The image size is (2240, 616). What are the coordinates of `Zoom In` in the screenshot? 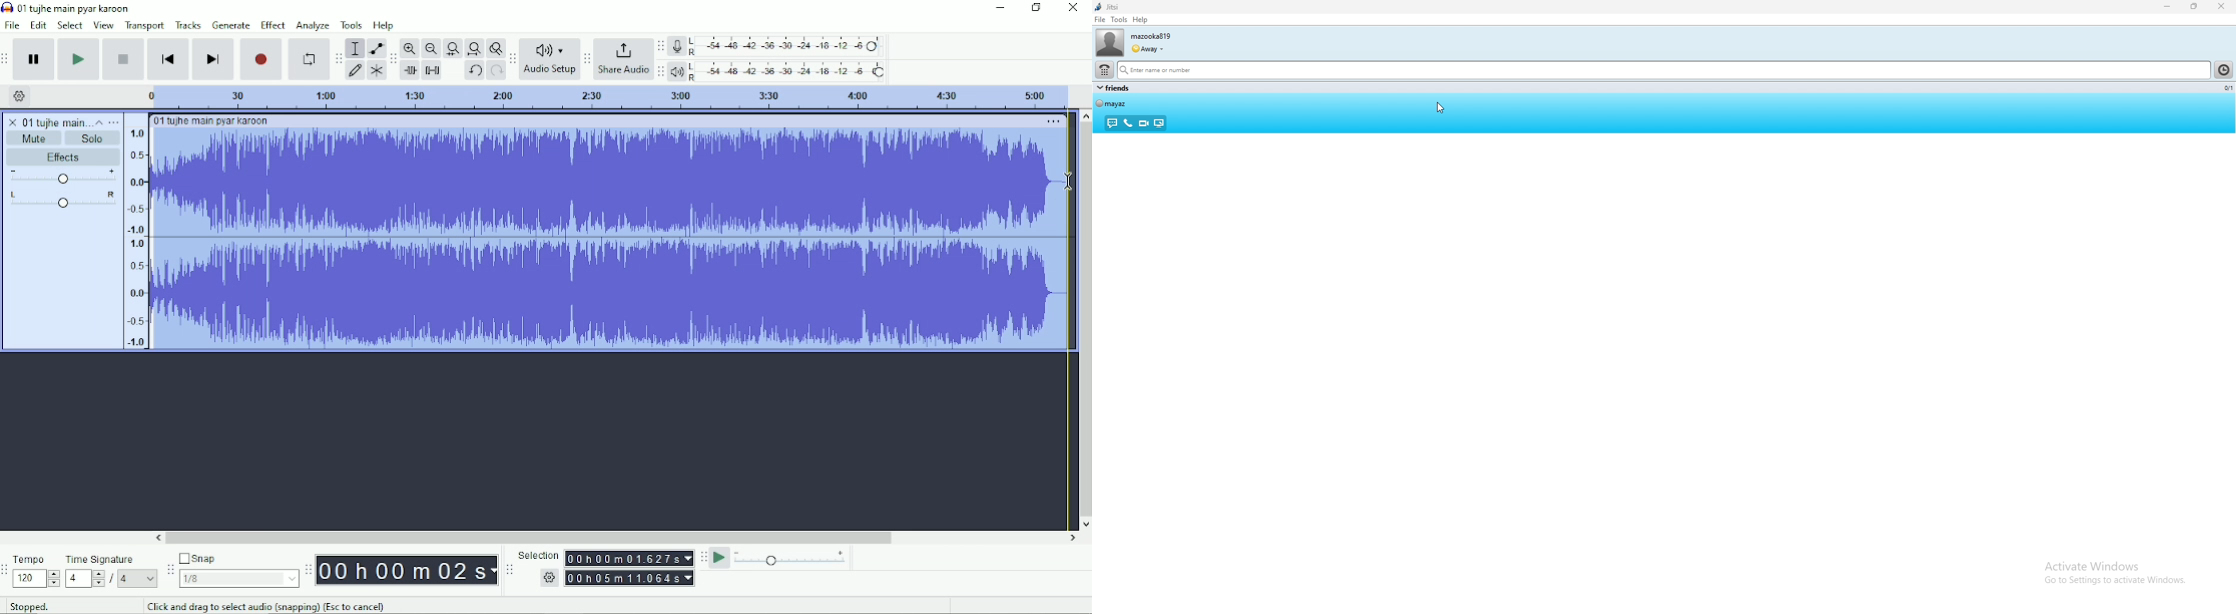 It's located at (410, 48).